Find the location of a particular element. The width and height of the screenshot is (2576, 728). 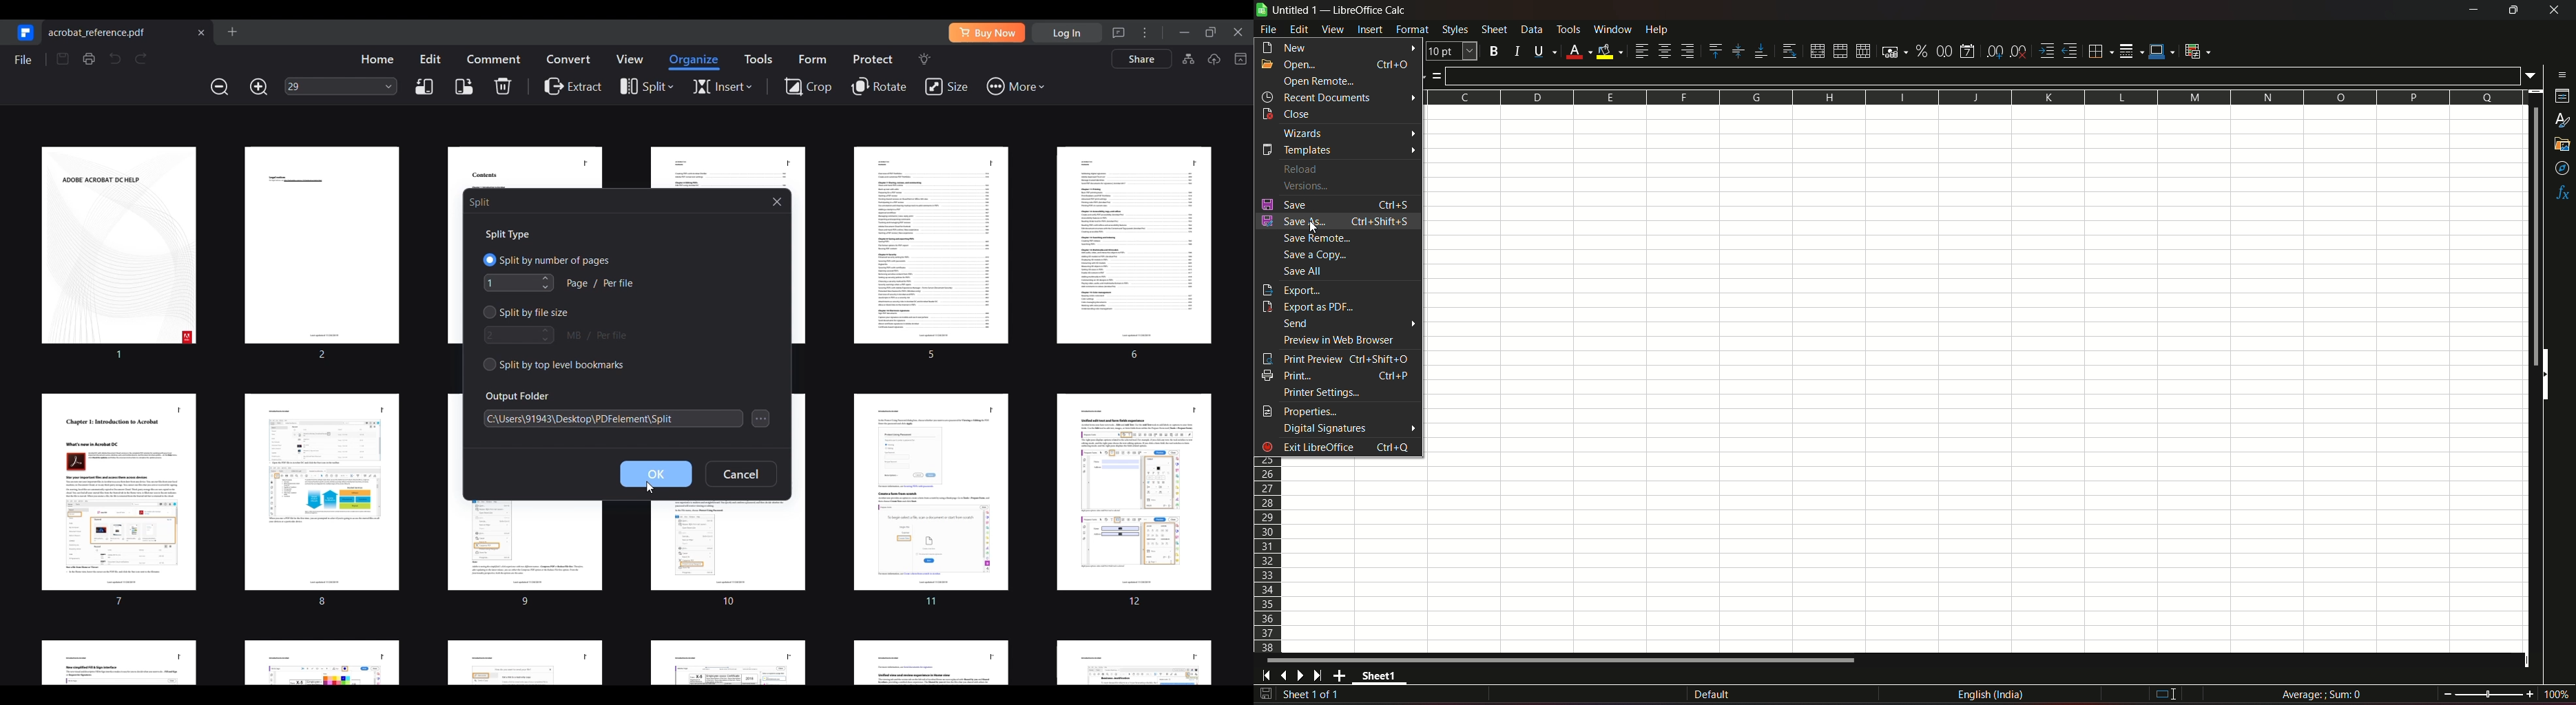

view is located at coordinates (1333, 30).